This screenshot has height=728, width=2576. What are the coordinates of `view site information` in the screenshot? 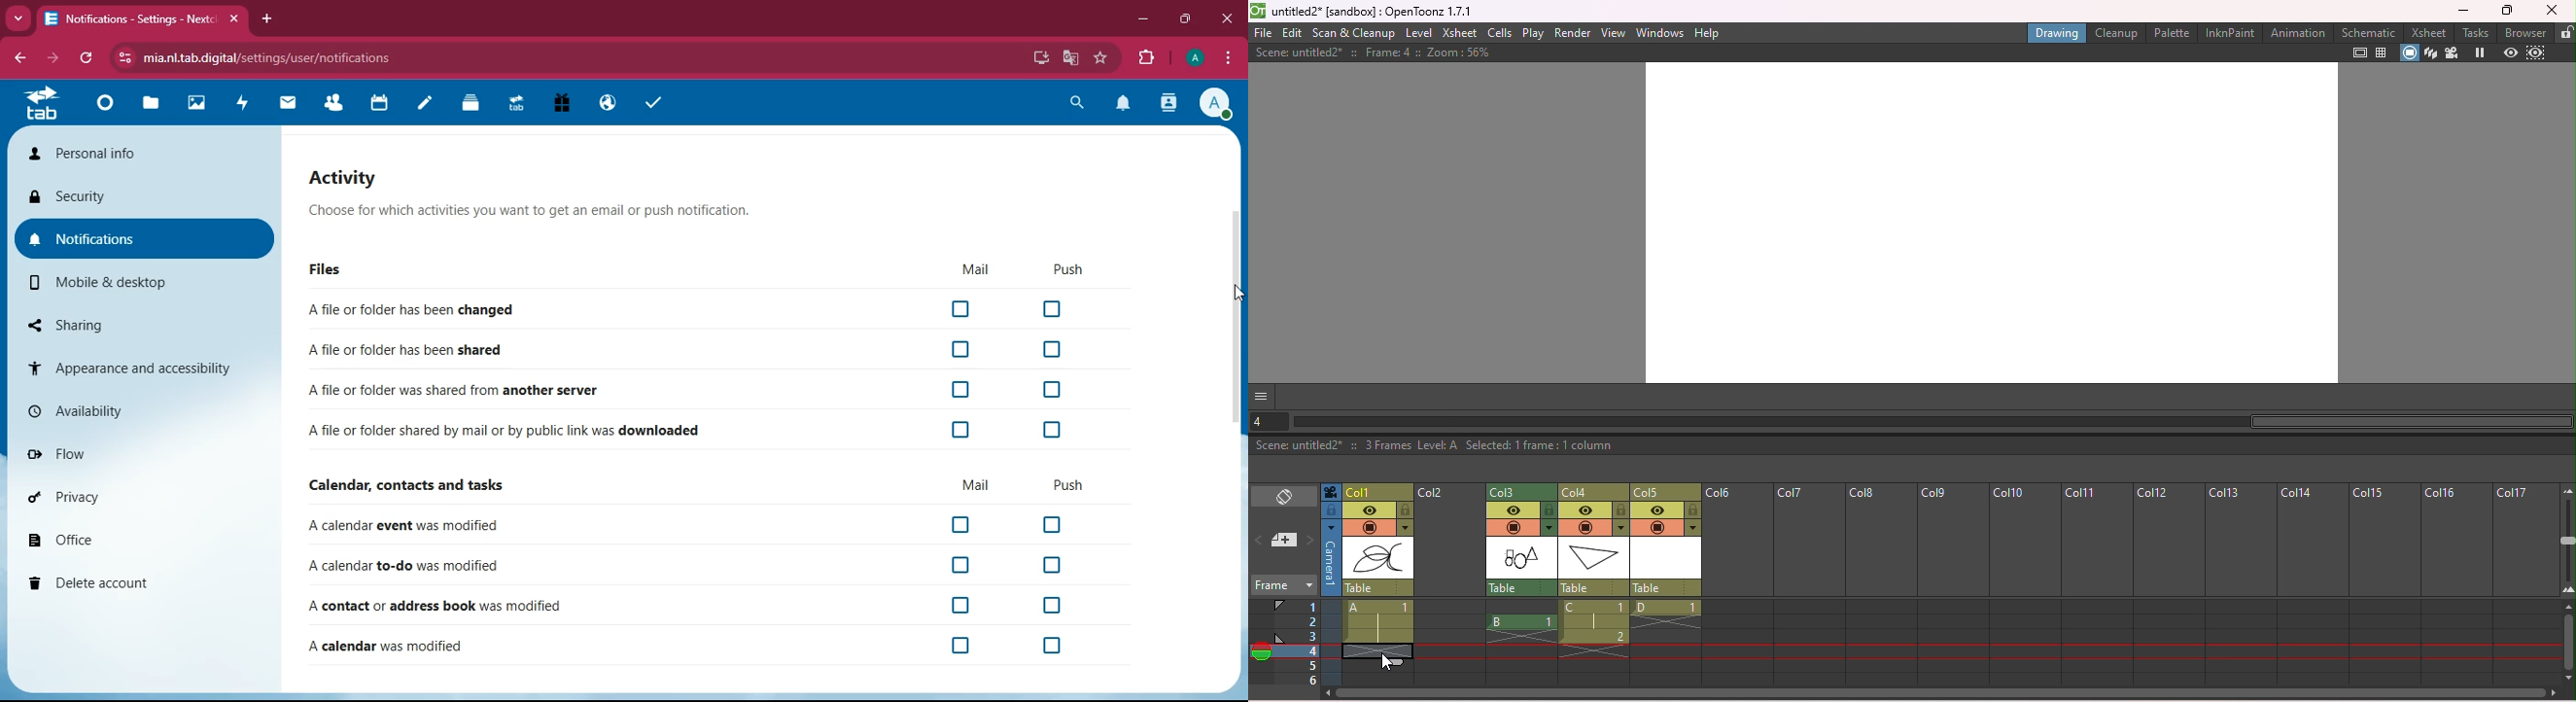 It's located at (122, 59).